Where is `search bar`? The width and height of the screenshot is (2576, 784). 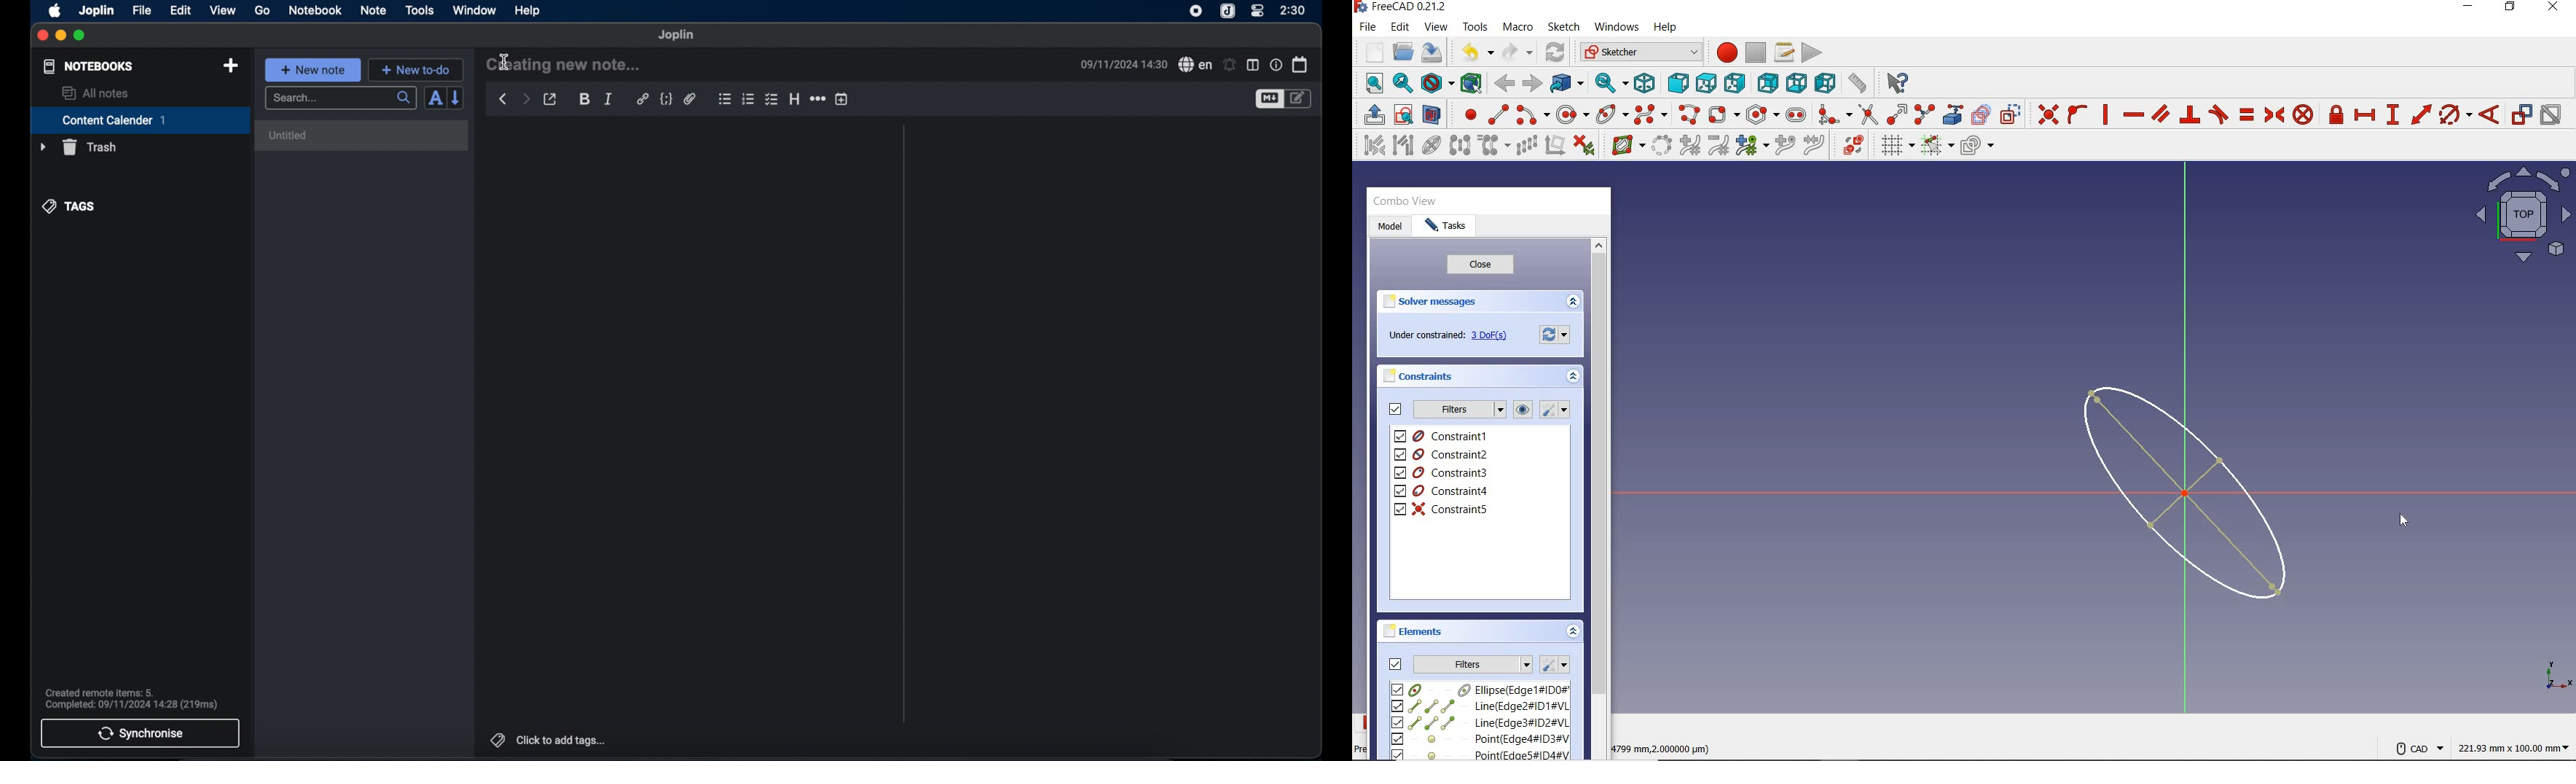
search bar is located at coordinates (342, 99).